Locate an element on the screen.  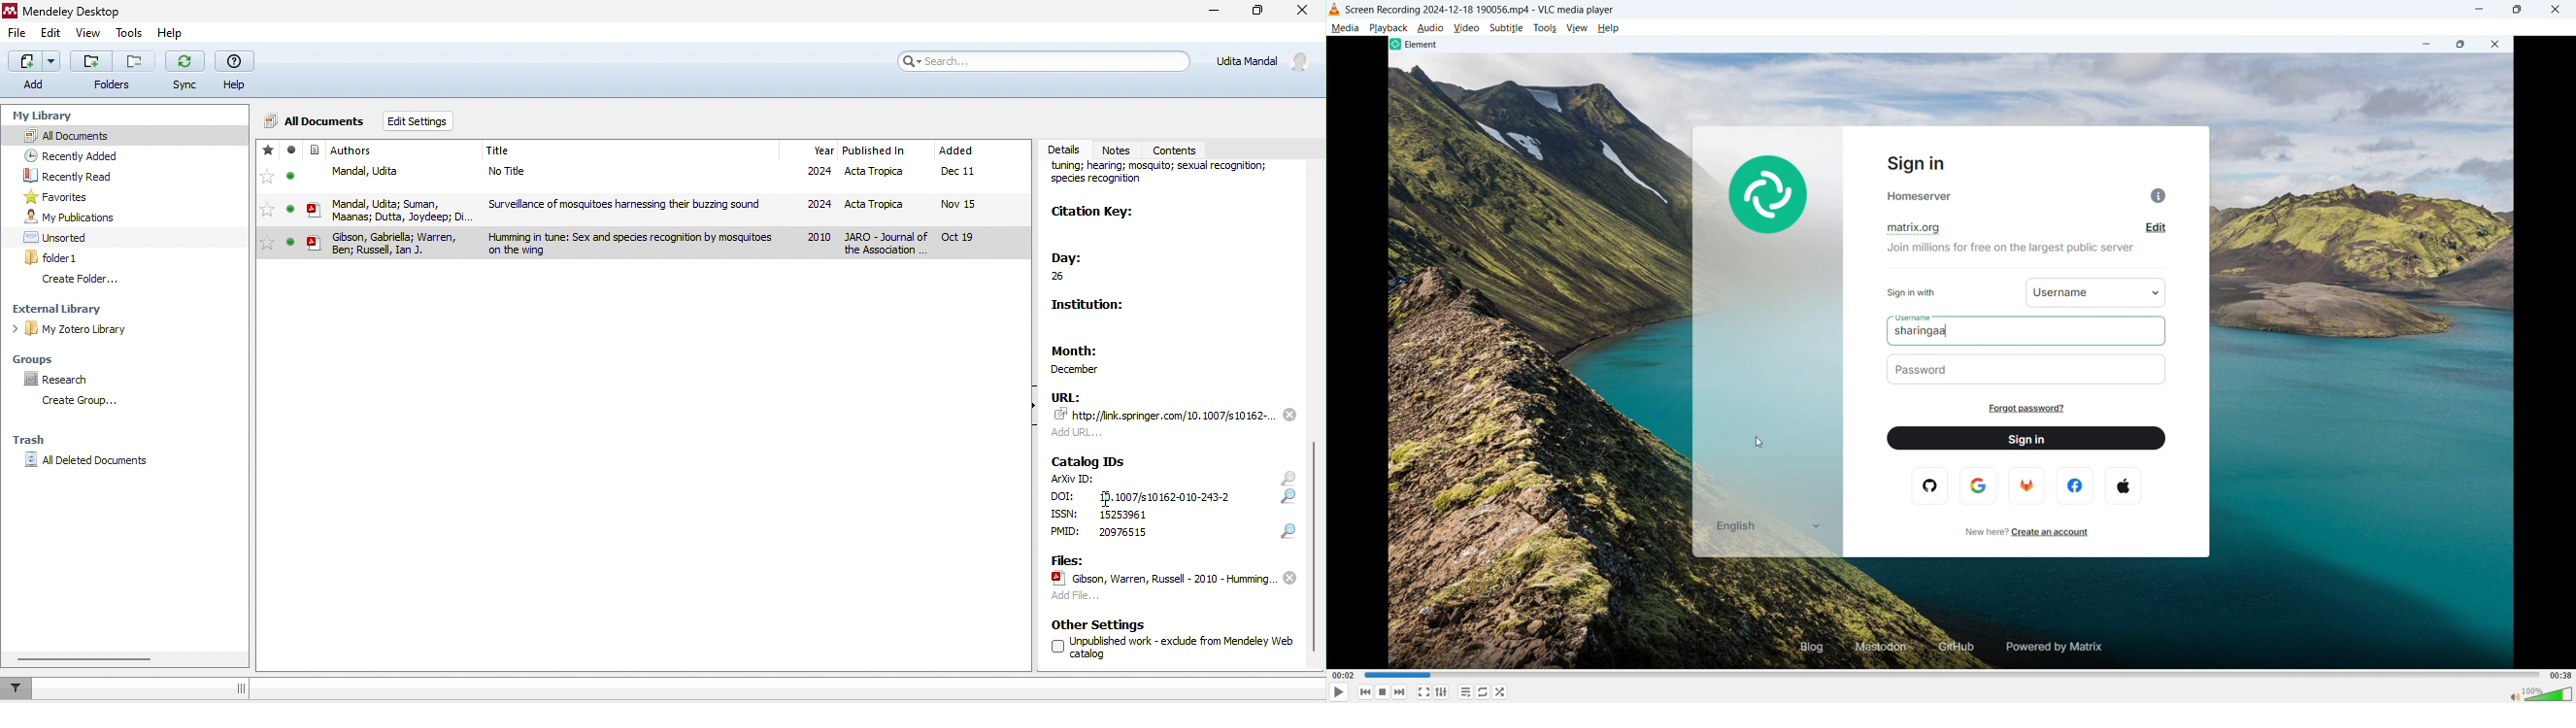
catalog ids is located at coordinates (1089, 461).